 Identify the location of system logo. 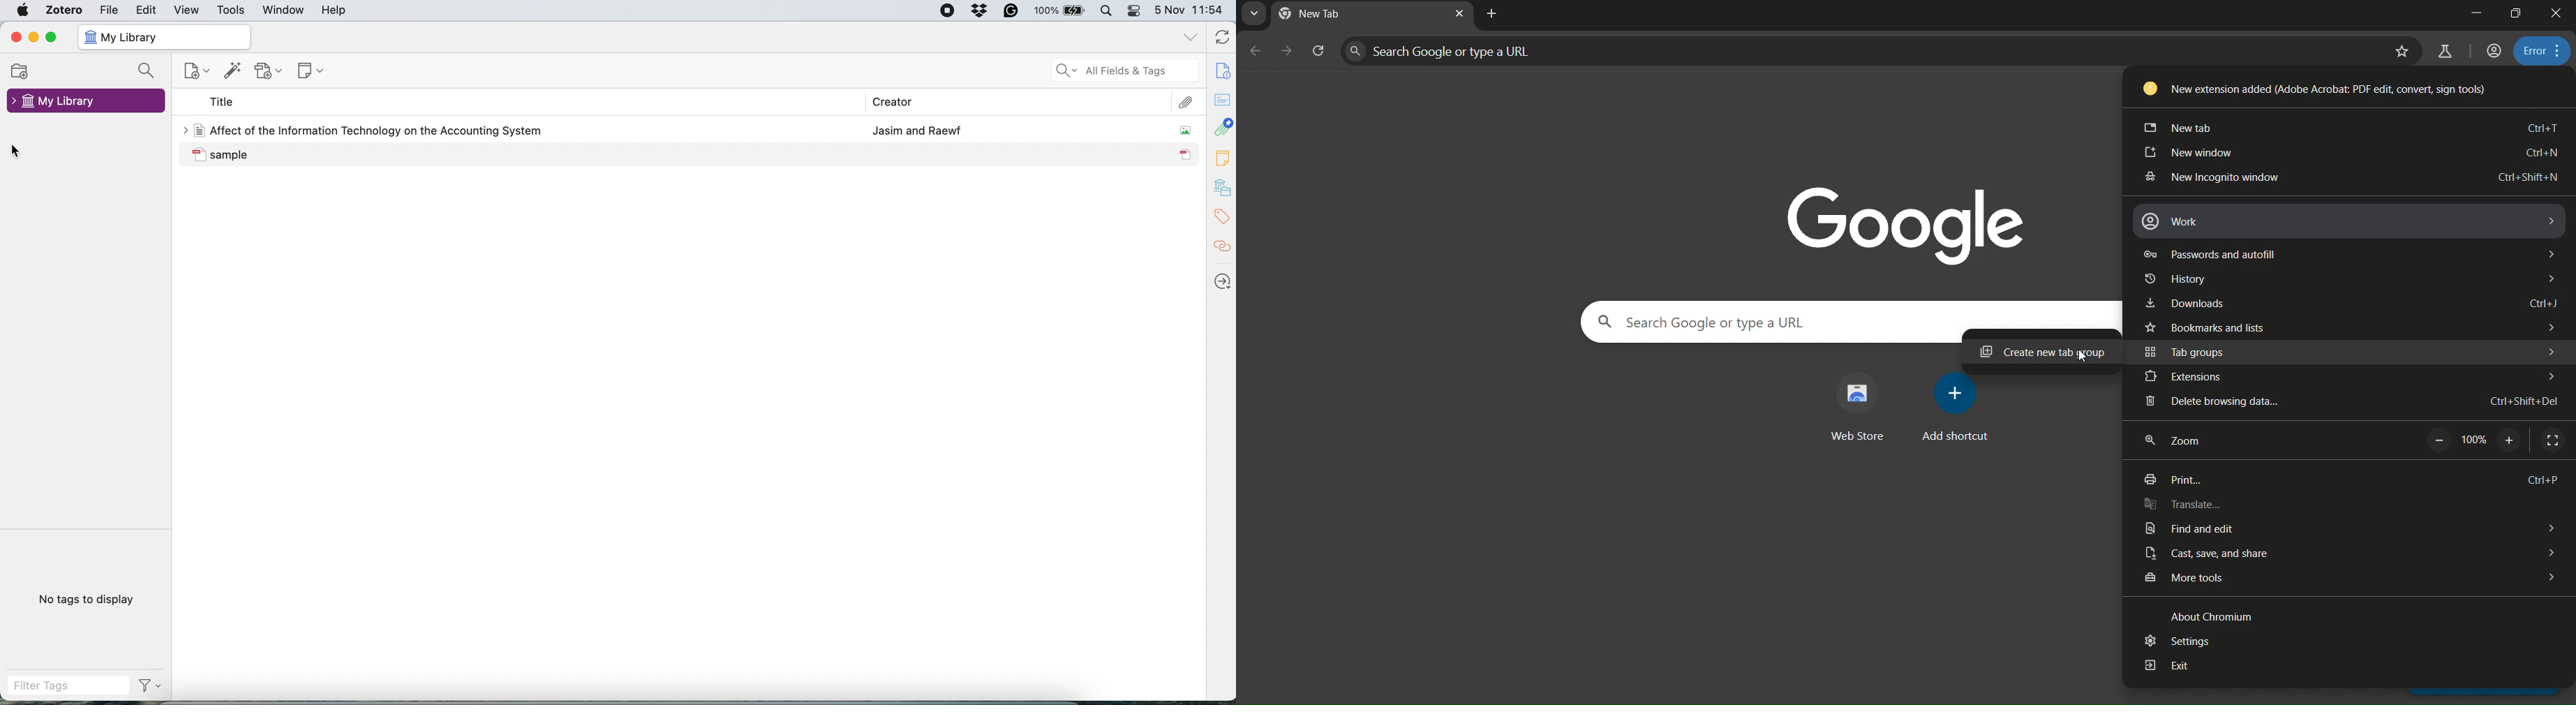
(24, 11).